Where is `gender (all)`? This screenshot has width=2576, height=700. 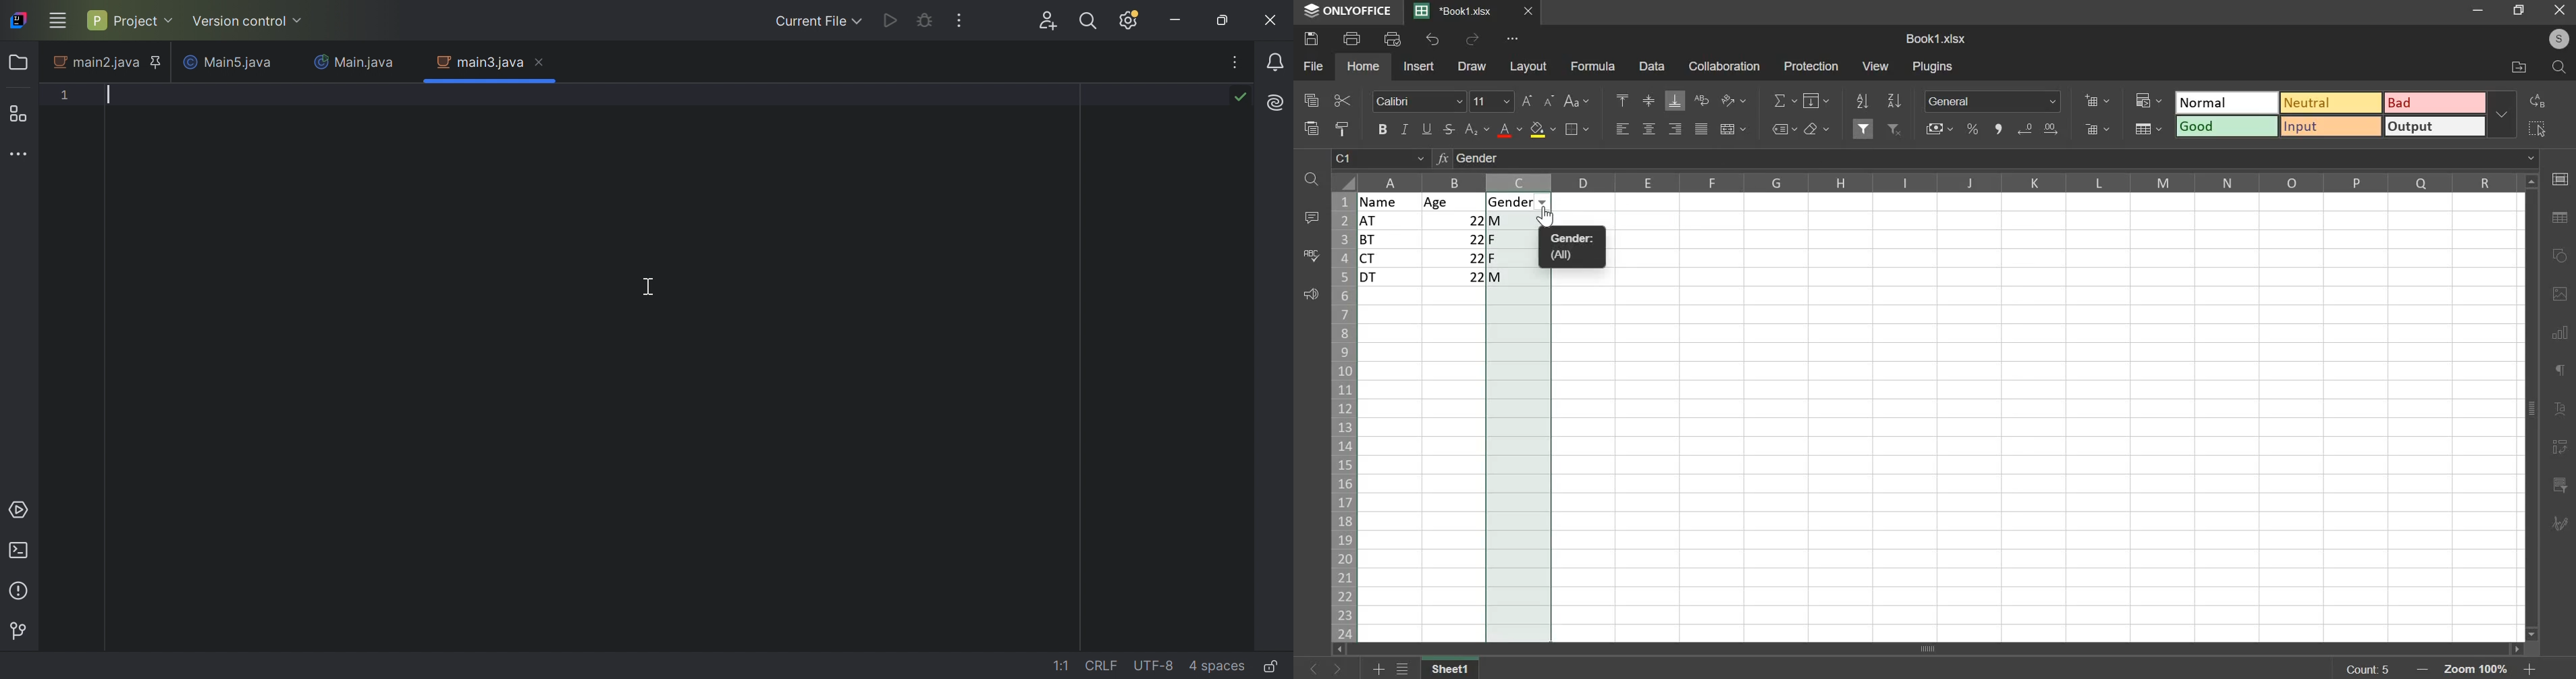
gender (all) is located at coordinates (1577, 248).